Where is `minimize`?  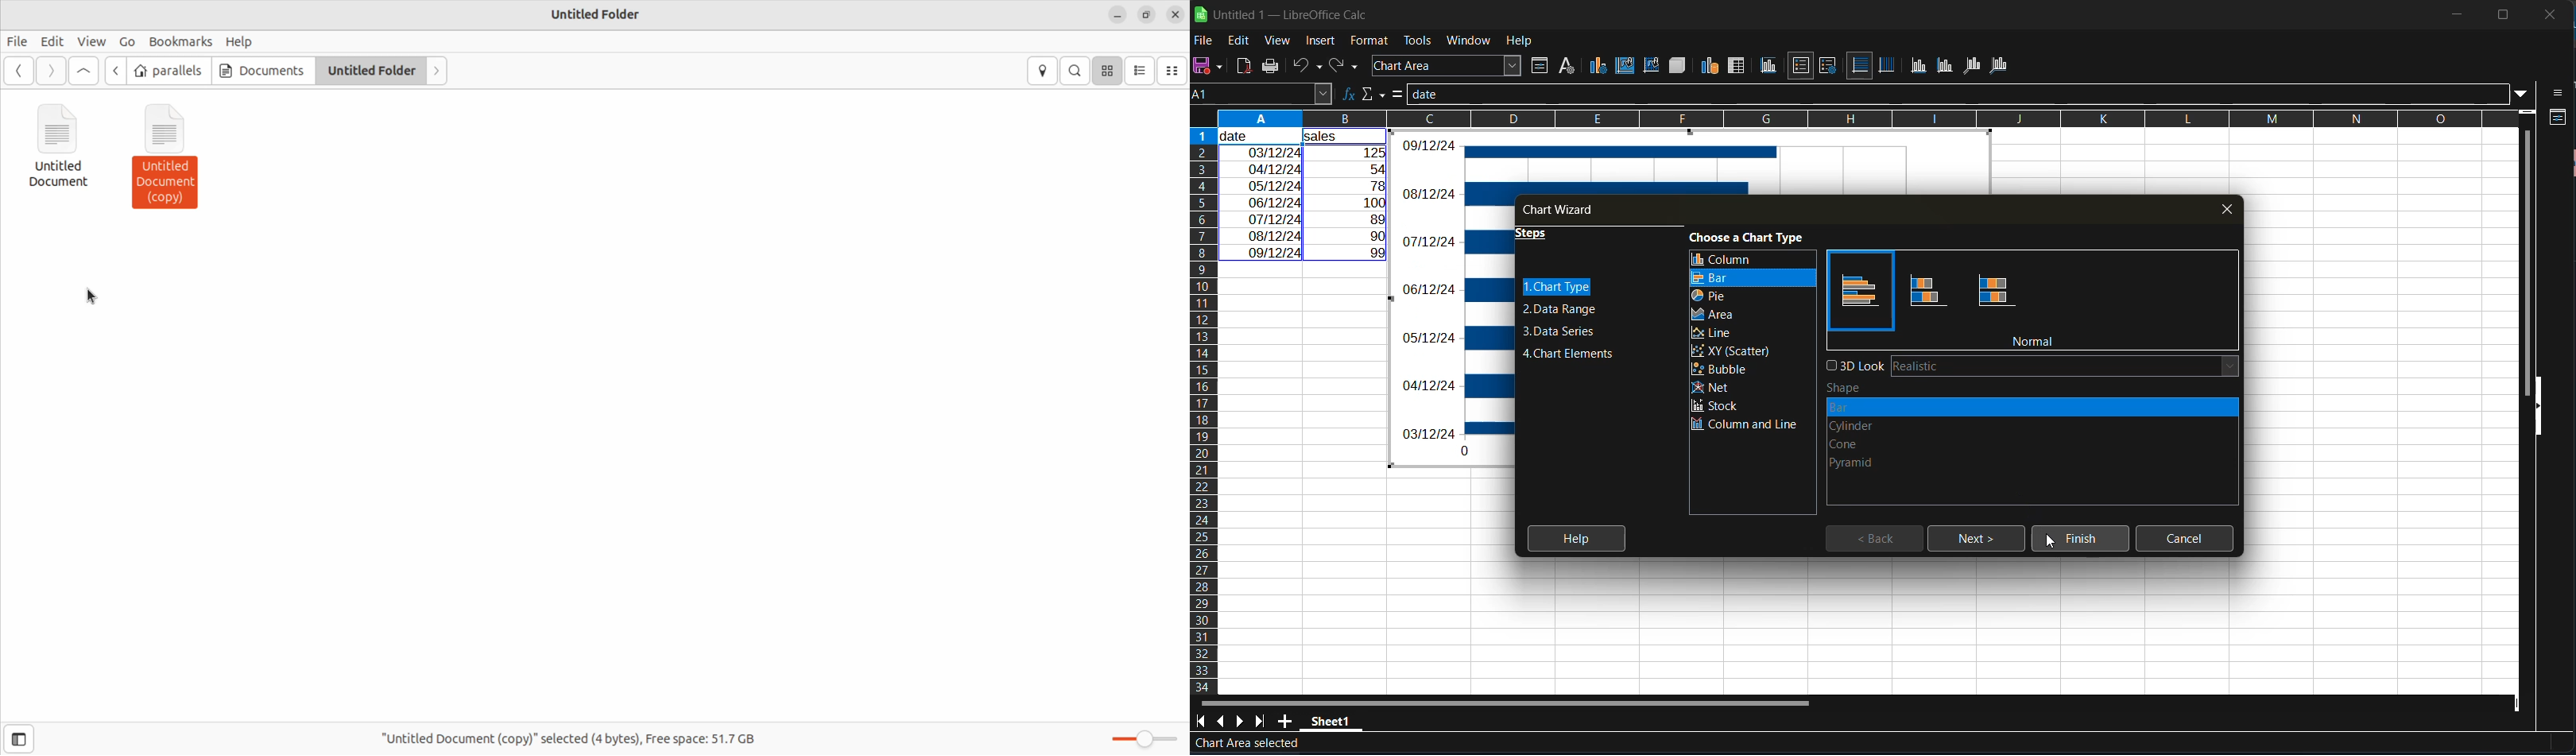 minimize is located at coordinates (2456, 15).